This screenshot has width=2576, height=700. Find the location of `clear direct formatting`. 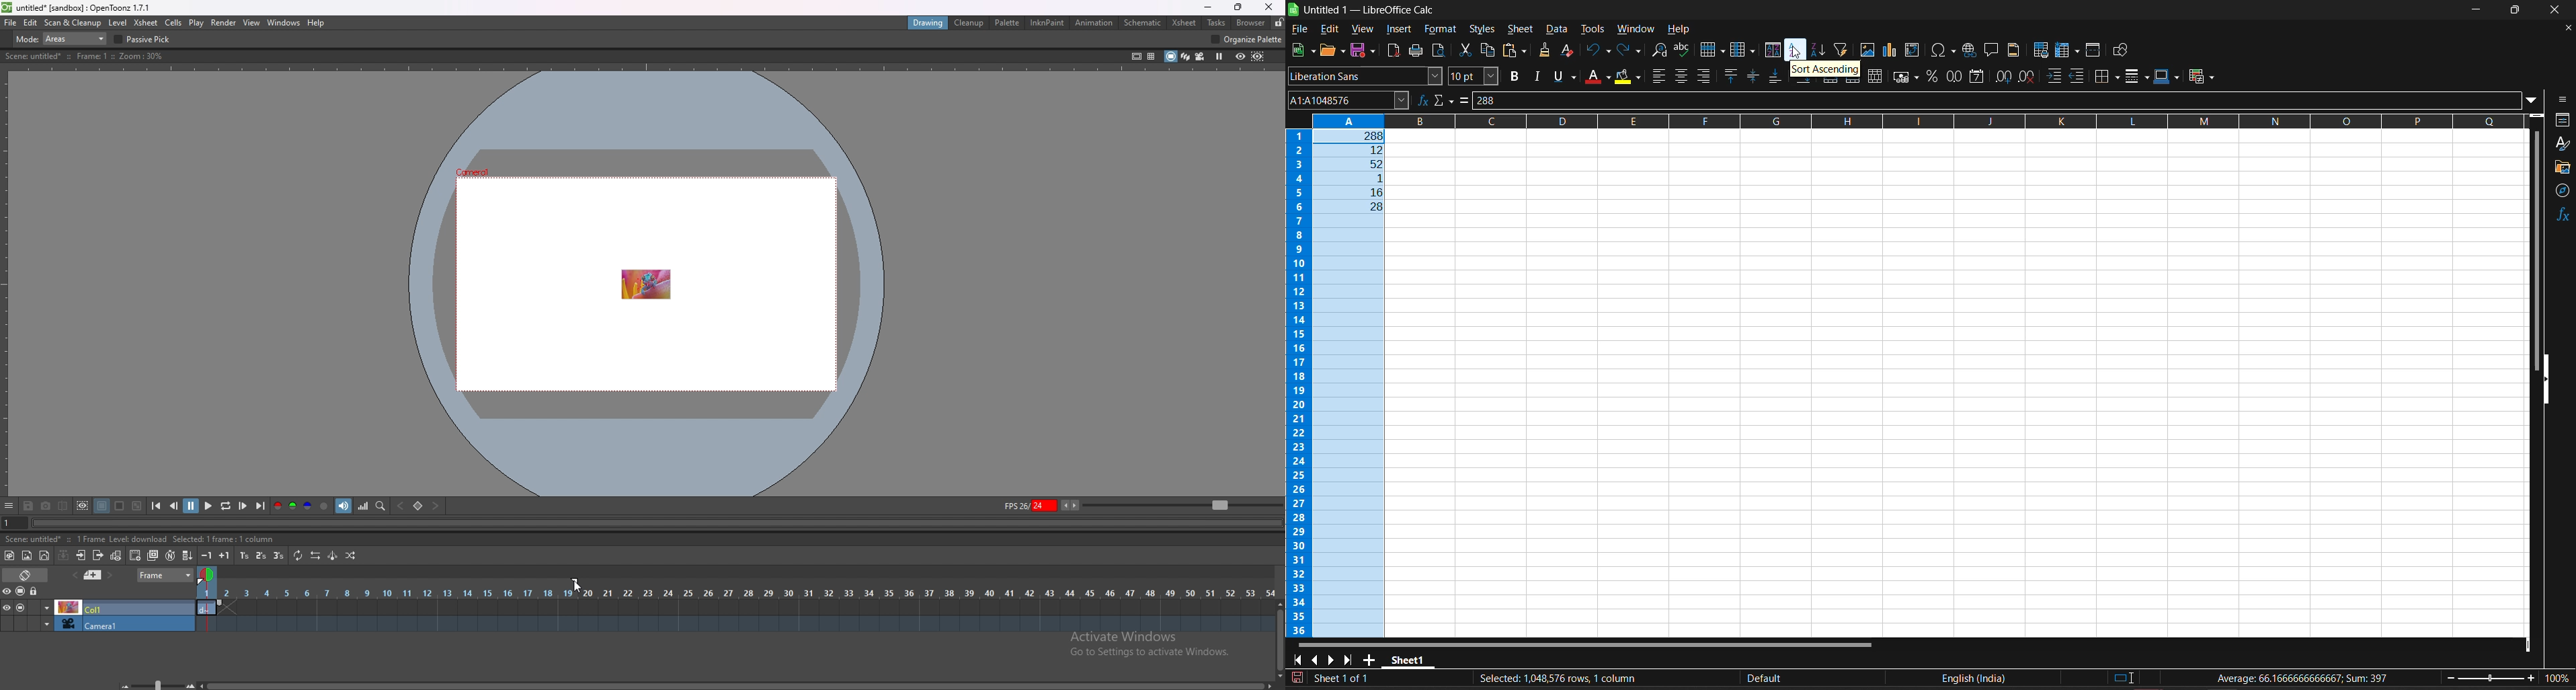

clear direct formatting is located at coordinates (1572, 51).